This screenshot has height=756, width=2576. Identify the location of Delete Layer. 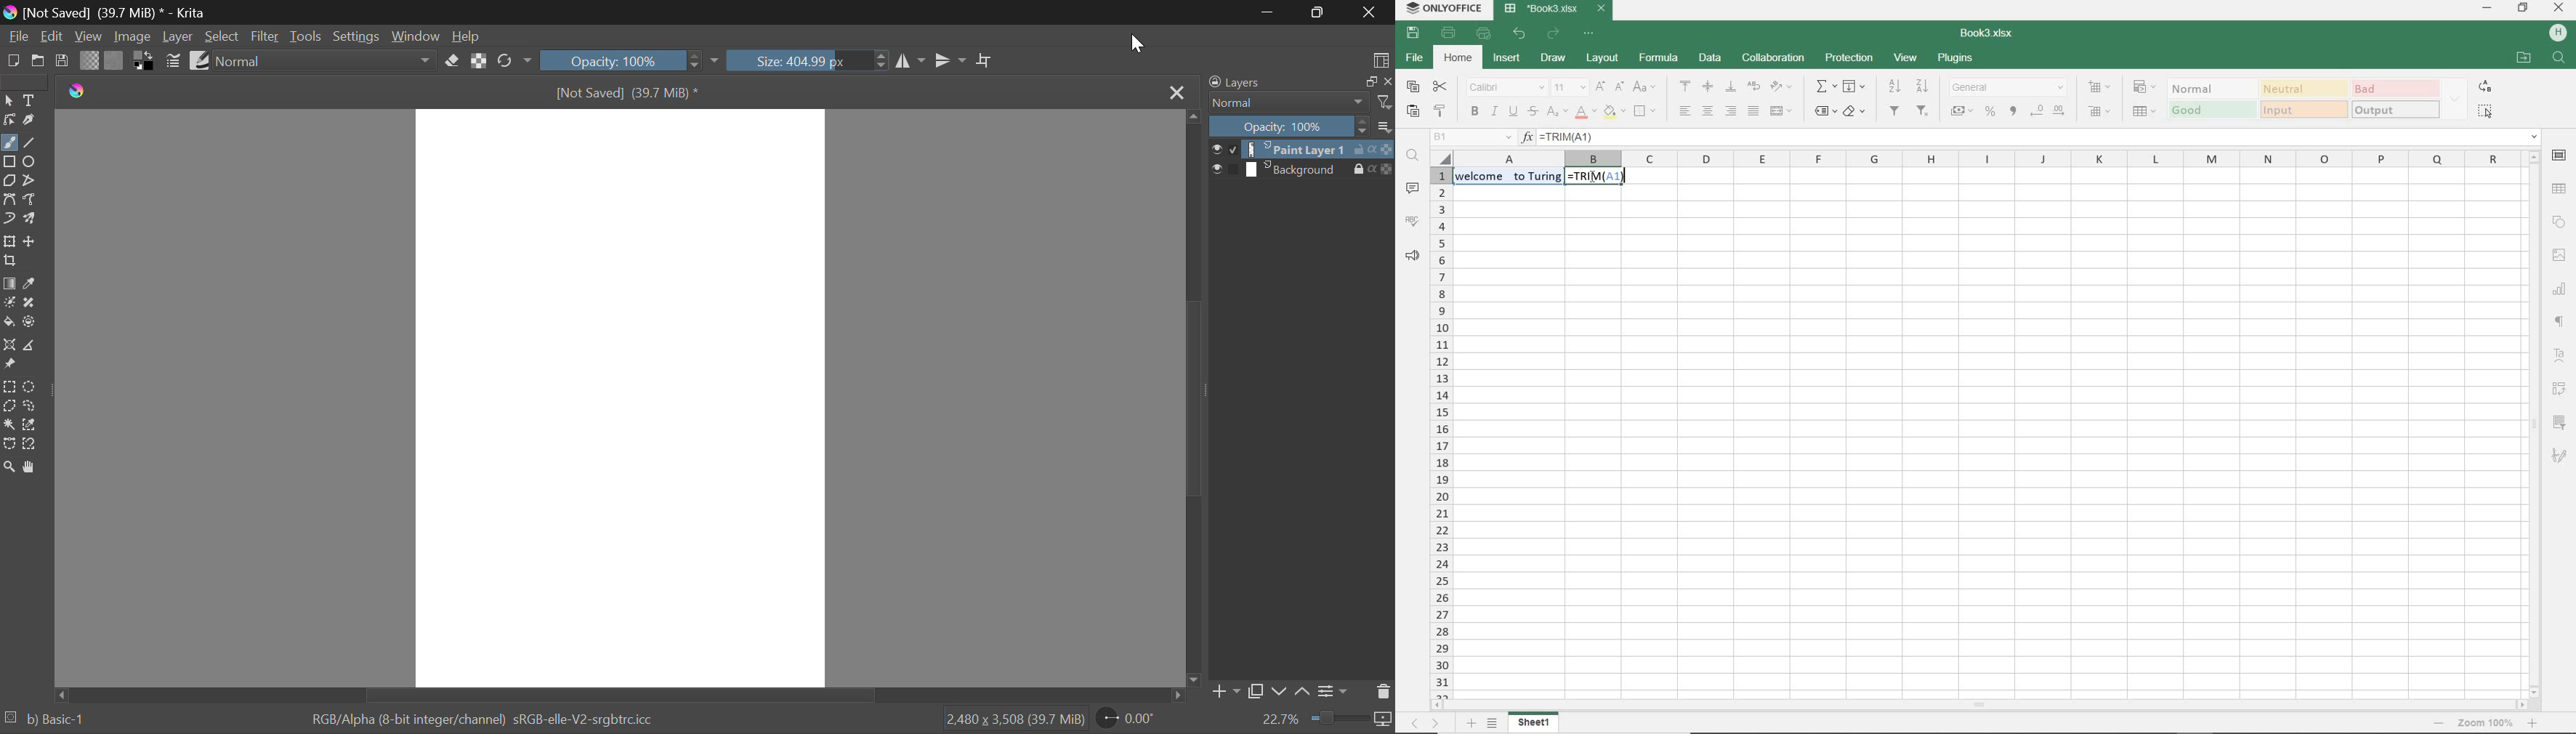
(1383, 690).